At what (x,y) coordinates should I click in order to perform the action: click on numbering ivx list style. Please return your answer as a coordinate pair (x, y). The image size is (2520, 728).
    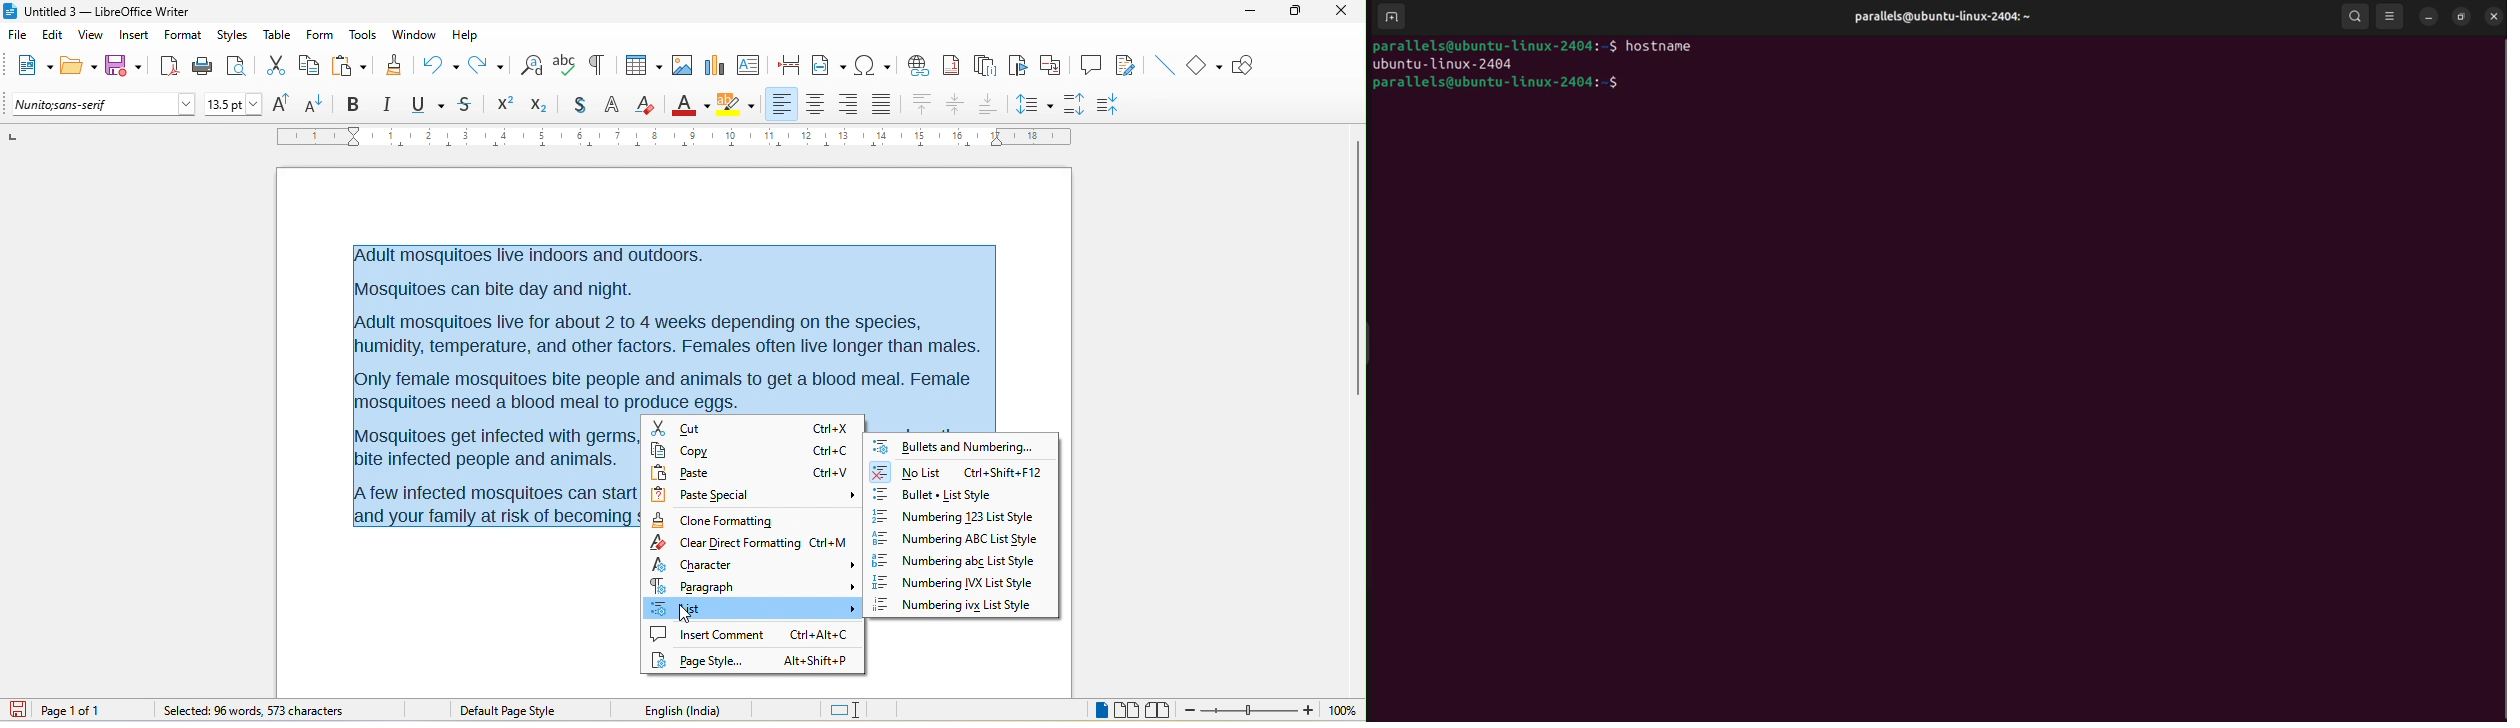
    Looking at the image, I should click on (963, 606).